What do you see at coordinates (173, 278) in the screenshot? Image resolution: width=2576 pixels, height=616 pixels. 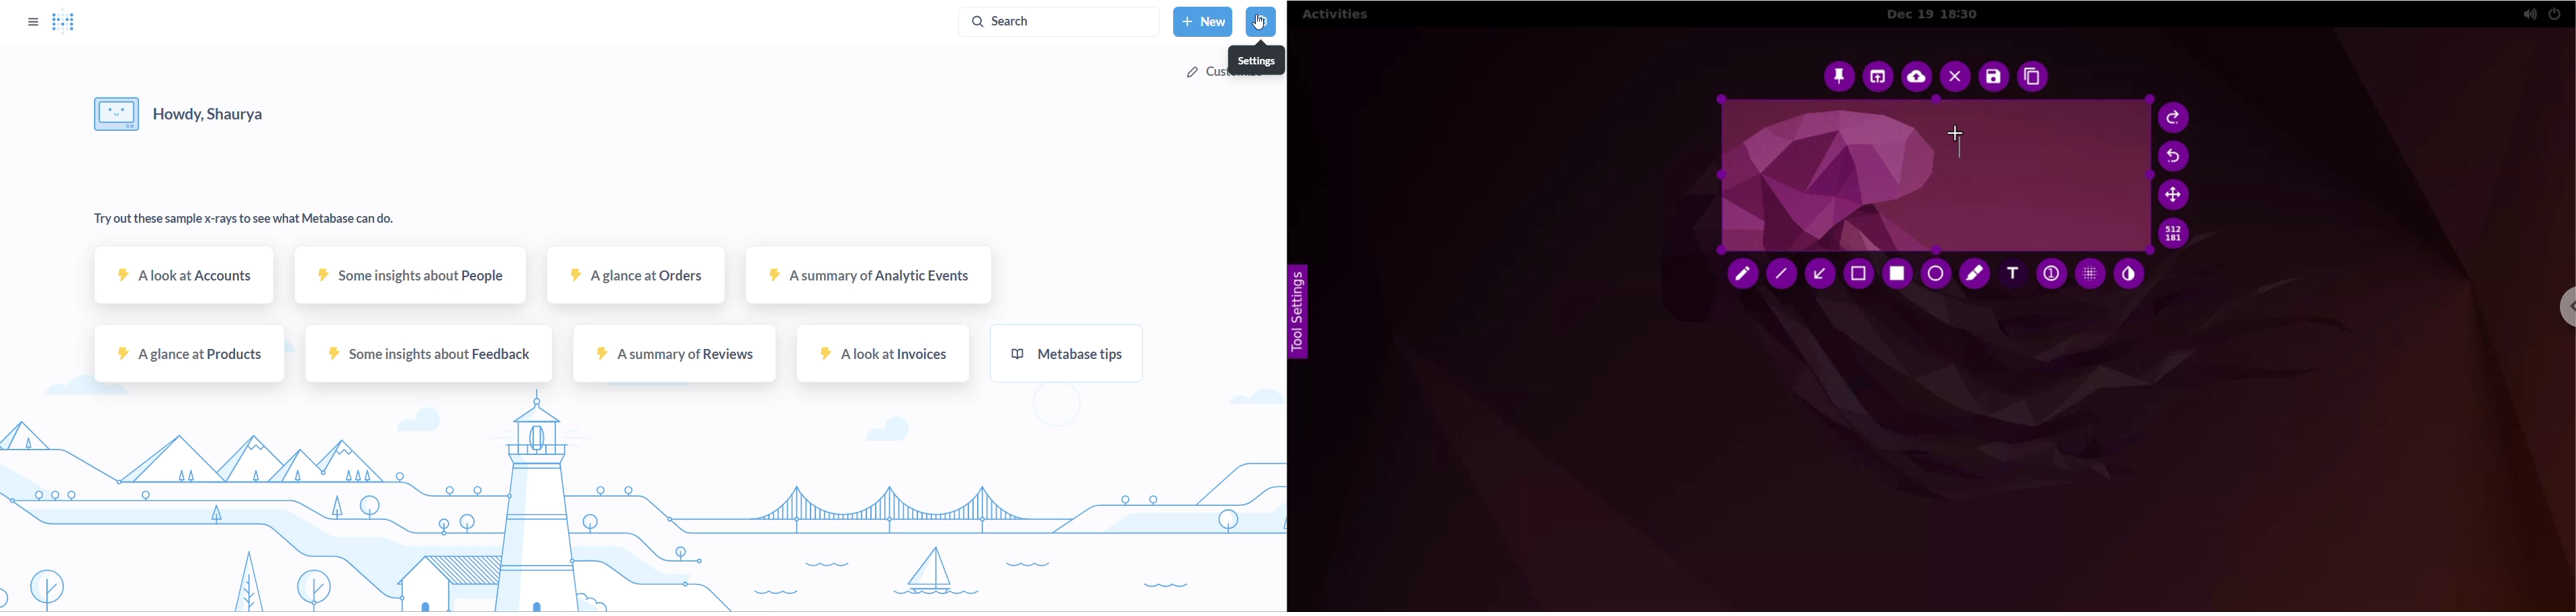 I see `A look at accounts sample` at bounding box center [173, 278].